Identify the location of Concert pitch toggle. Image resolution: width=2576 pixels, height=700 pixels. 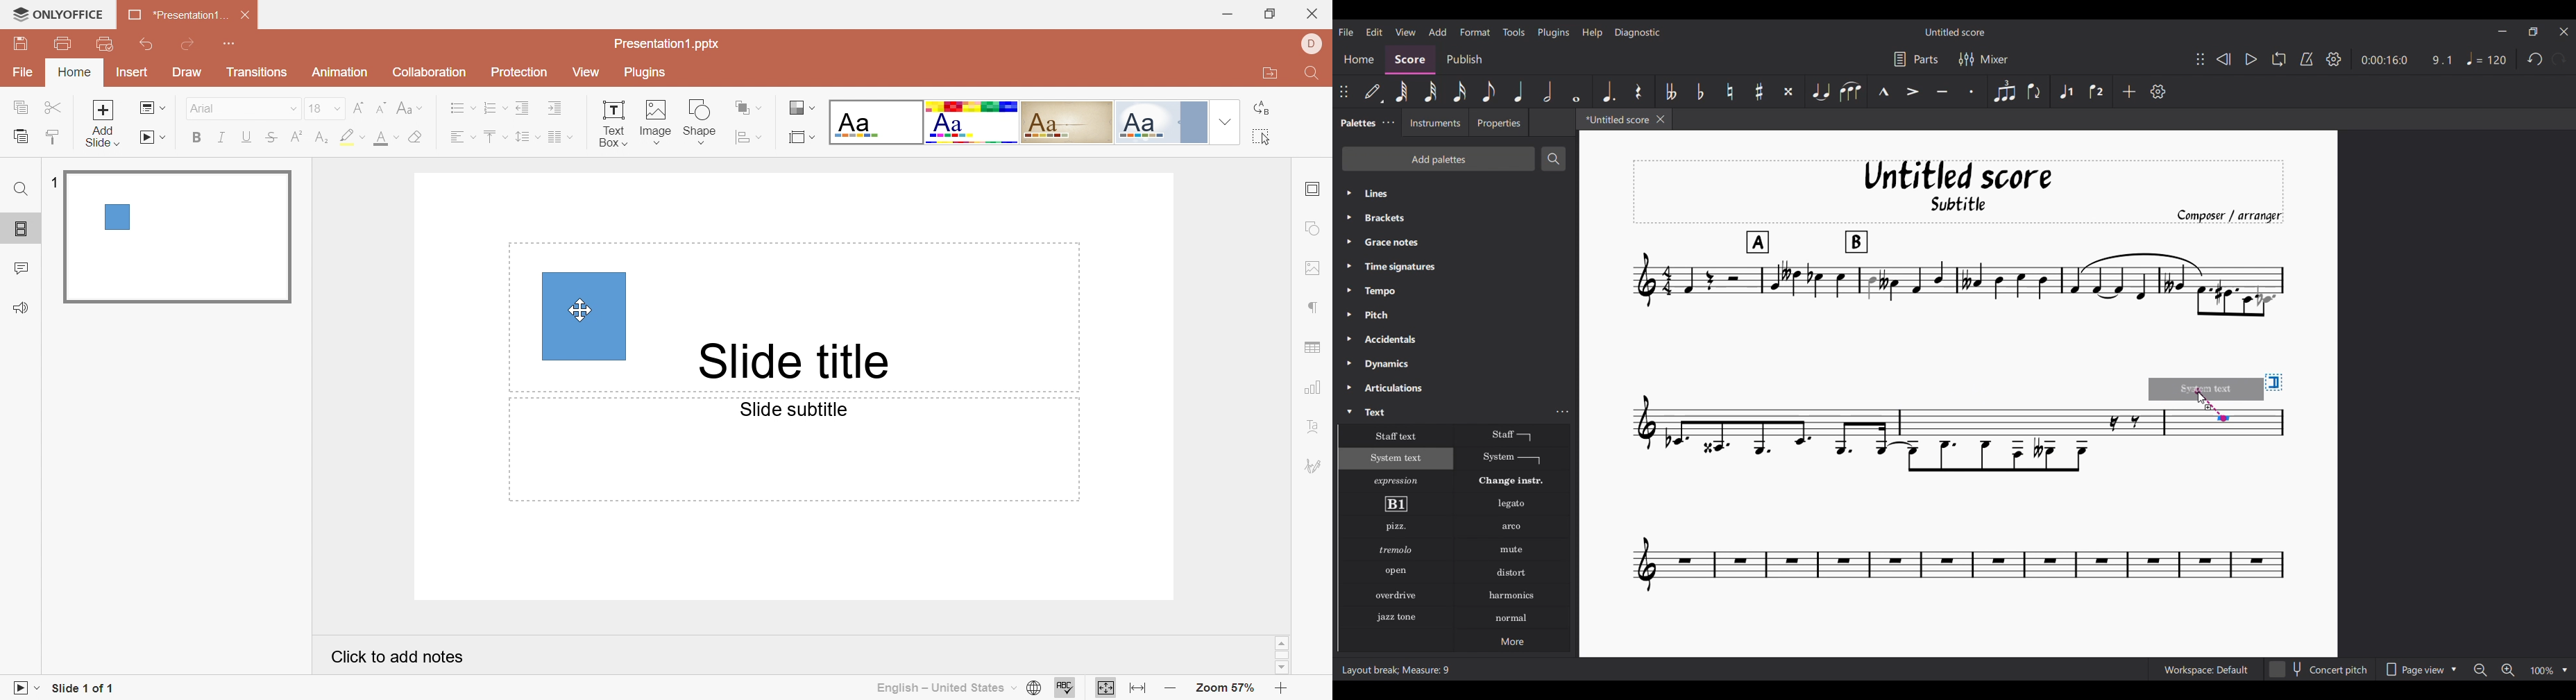
(2319, 670).